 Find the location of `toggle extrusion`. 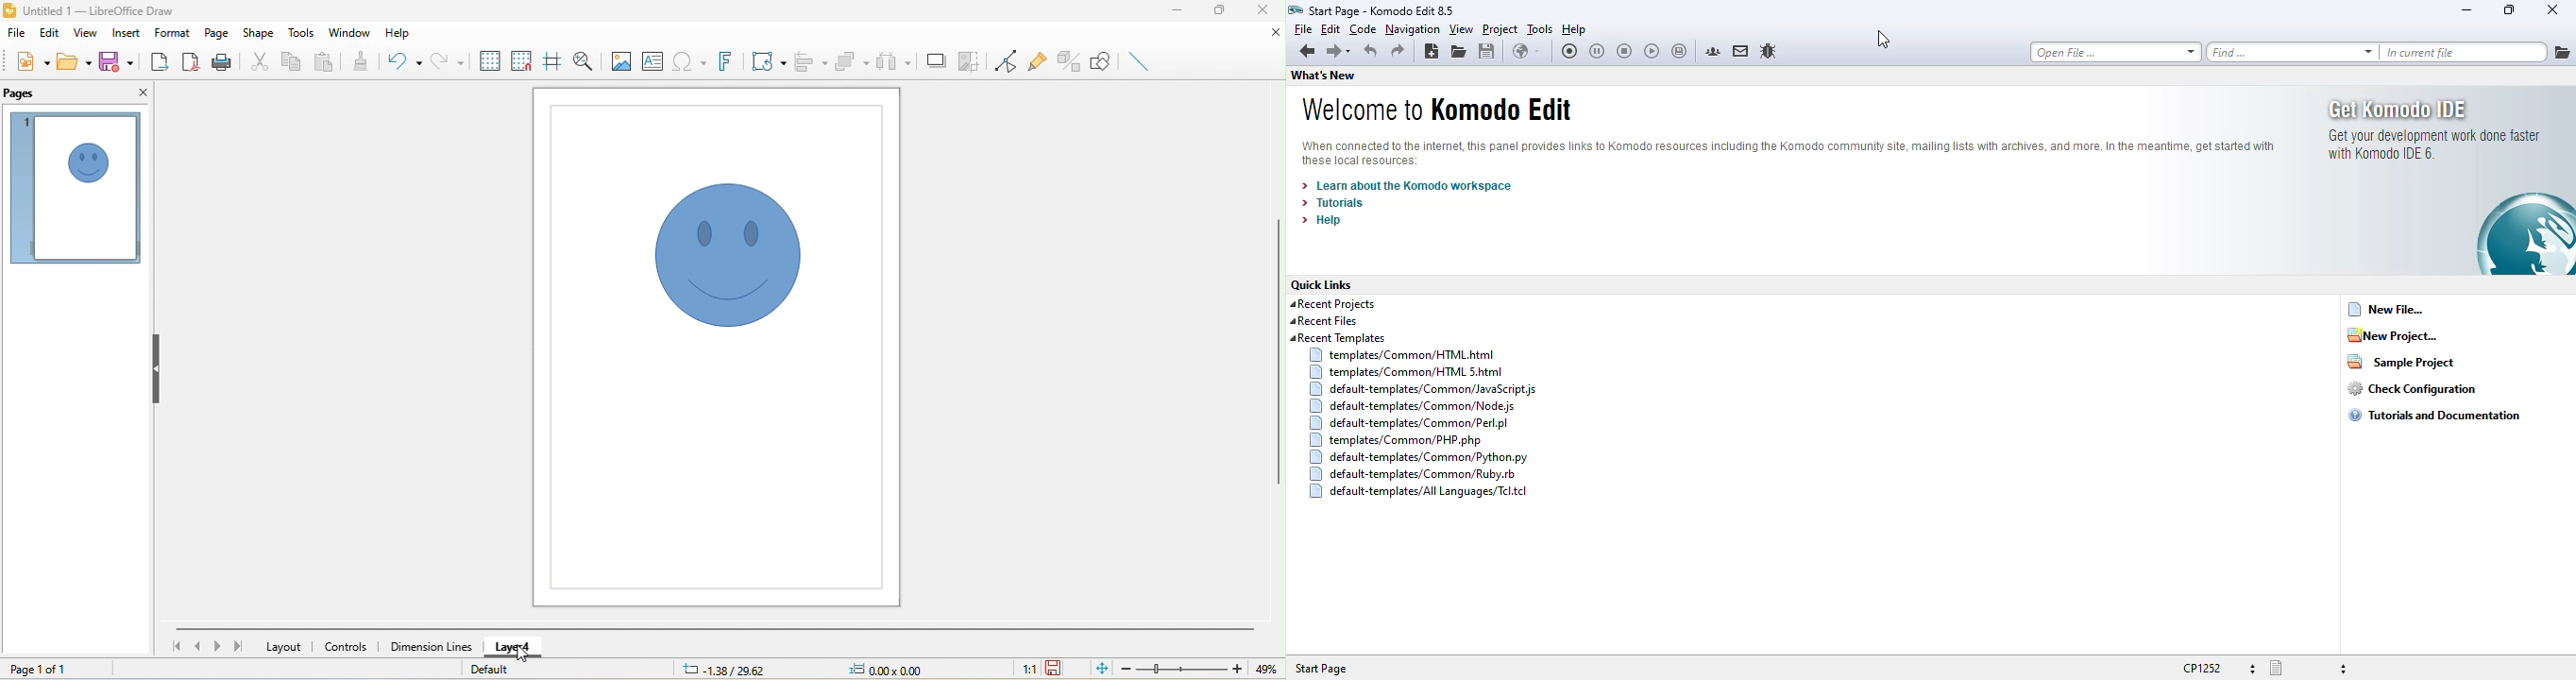

toggle extrusion is located at coordinates (1069, 61).